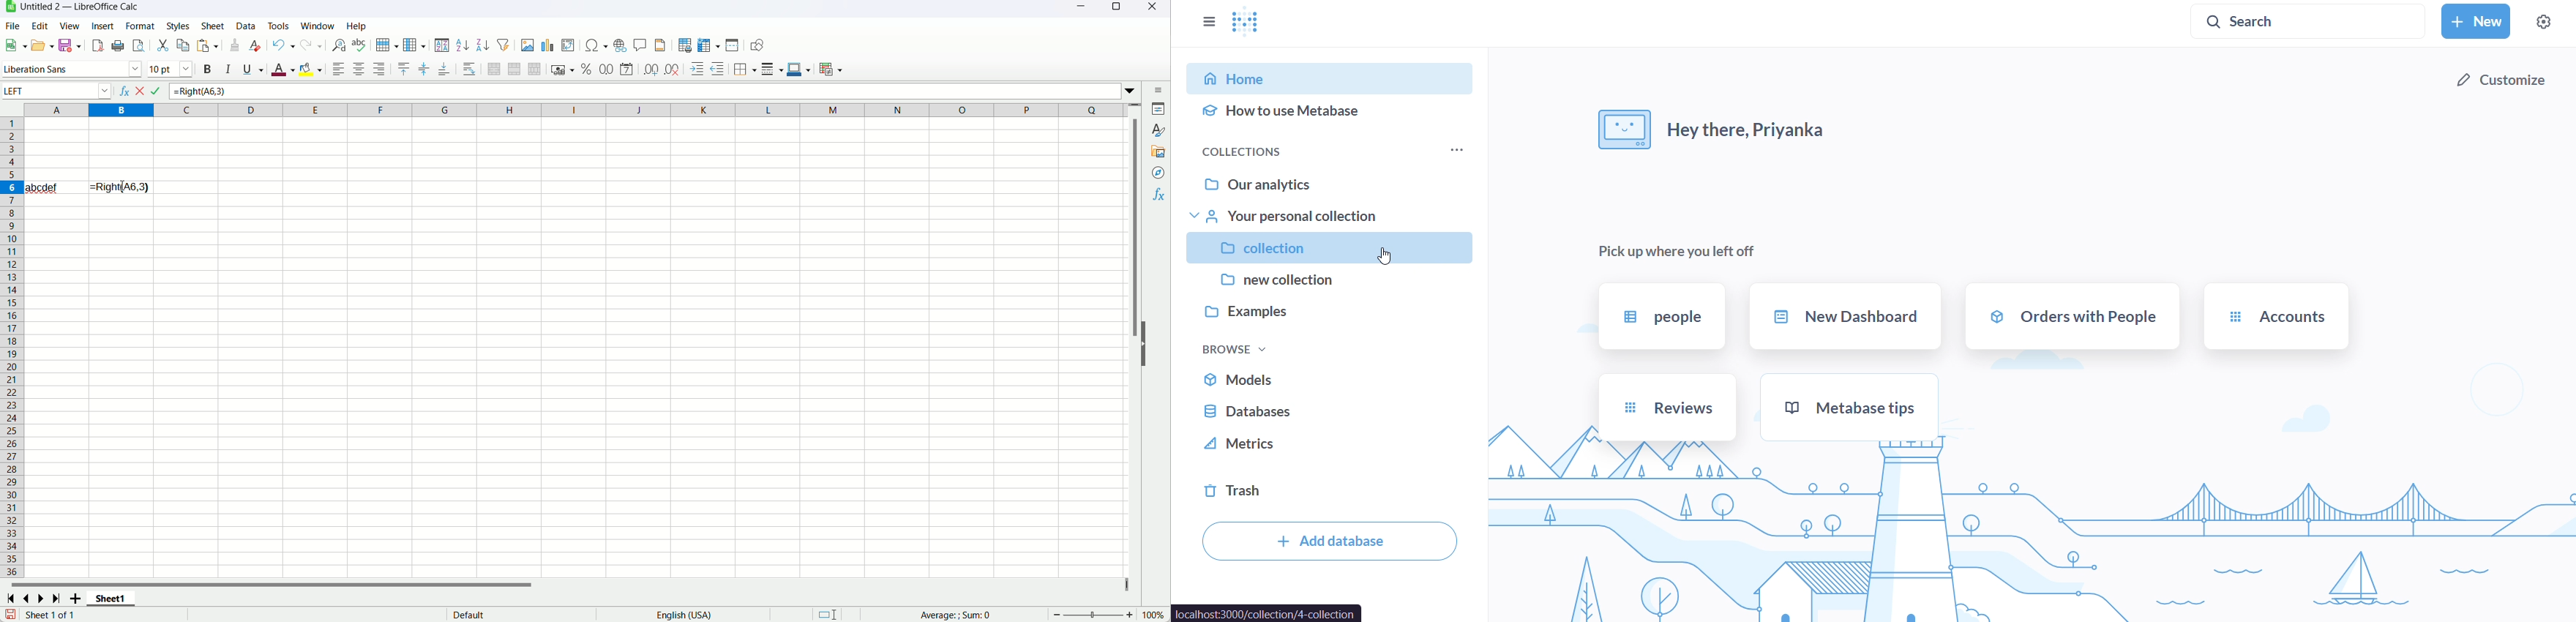  I want to click on insert chart, so click(546, 46).